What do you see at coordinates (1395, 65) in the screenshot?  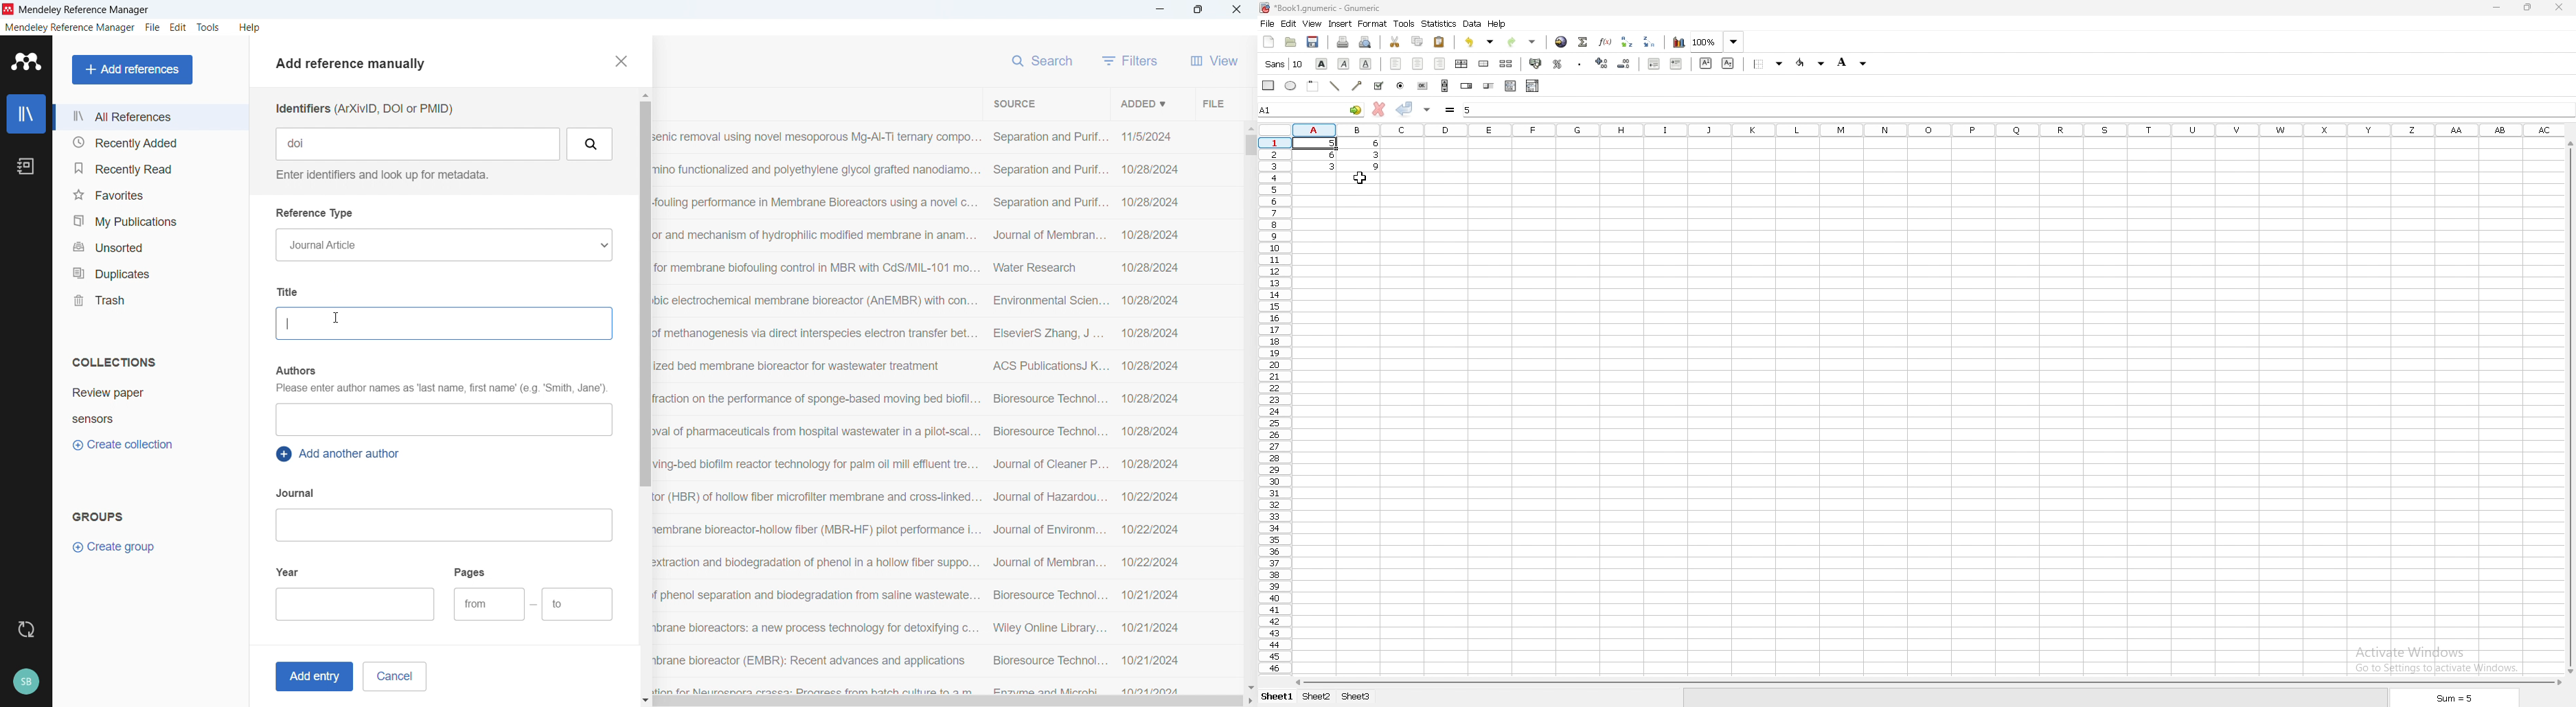 I see `align left` at bounding box center [1395, 65].